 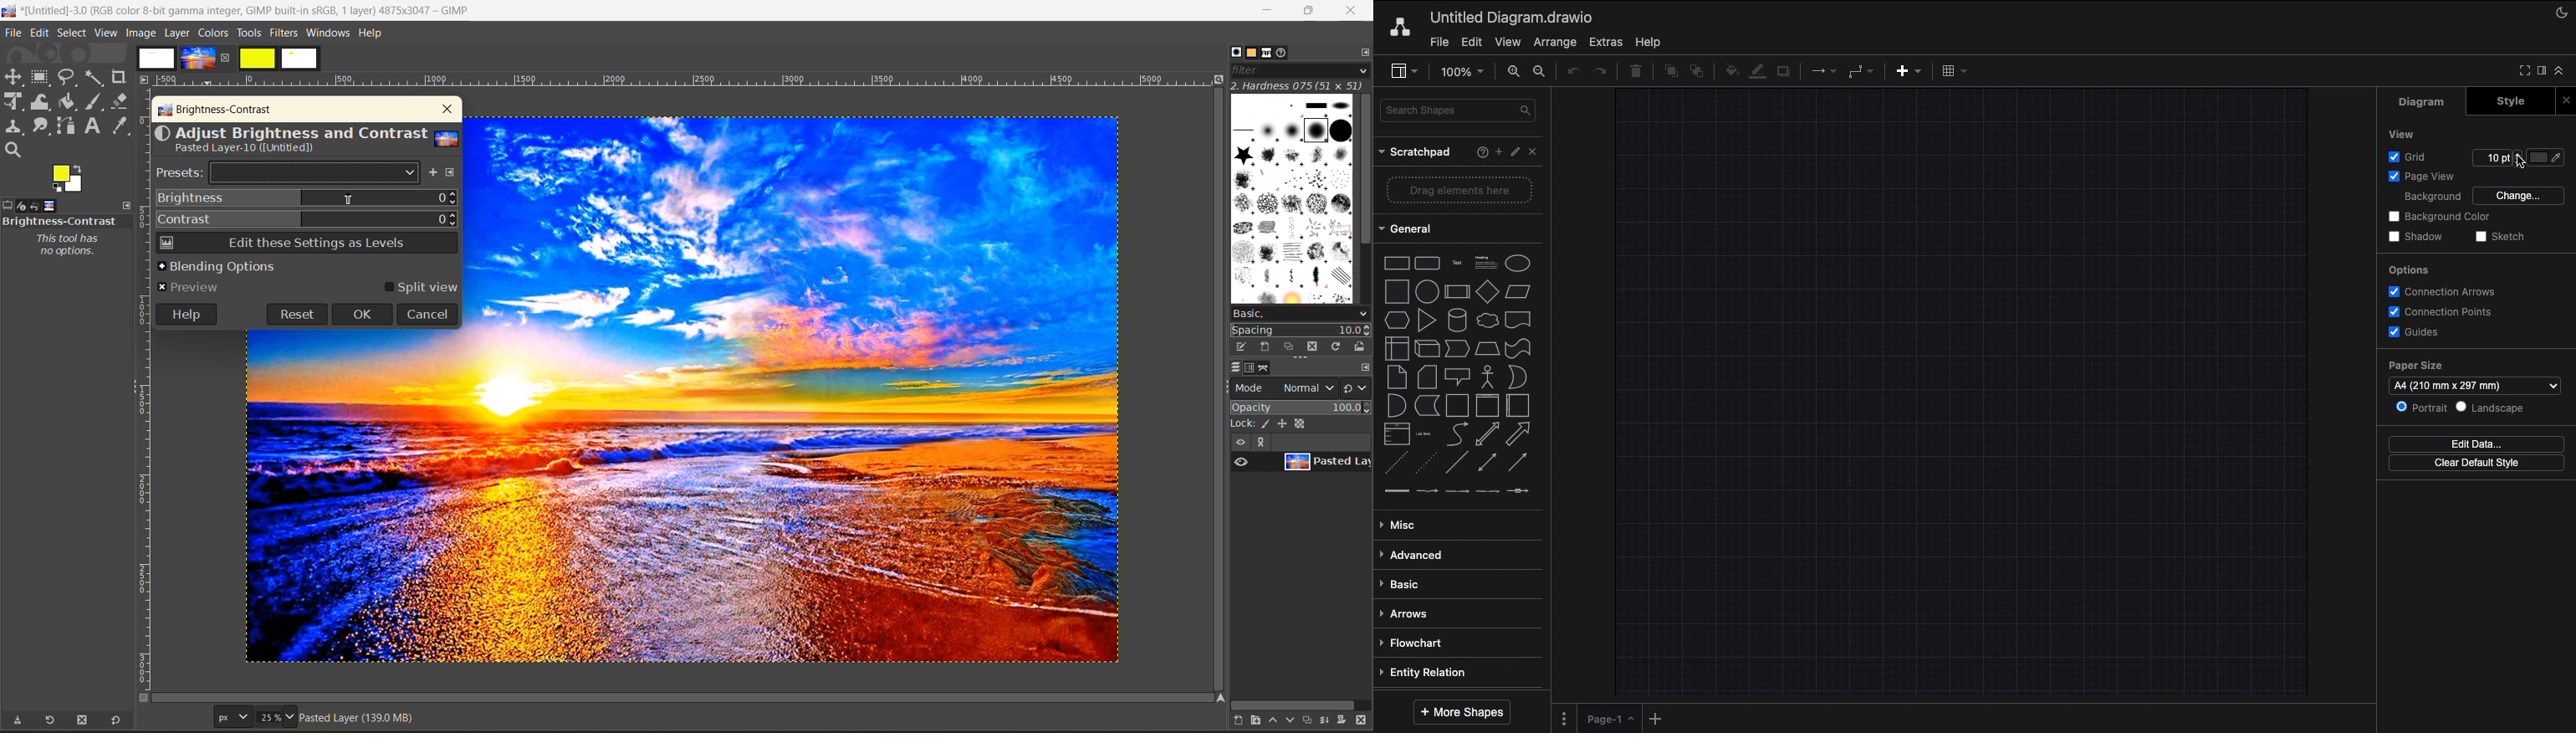 What do you see at coordinates (2410, 271) in the screenshot?
I see `Options` at bounding box center [2410, 271].